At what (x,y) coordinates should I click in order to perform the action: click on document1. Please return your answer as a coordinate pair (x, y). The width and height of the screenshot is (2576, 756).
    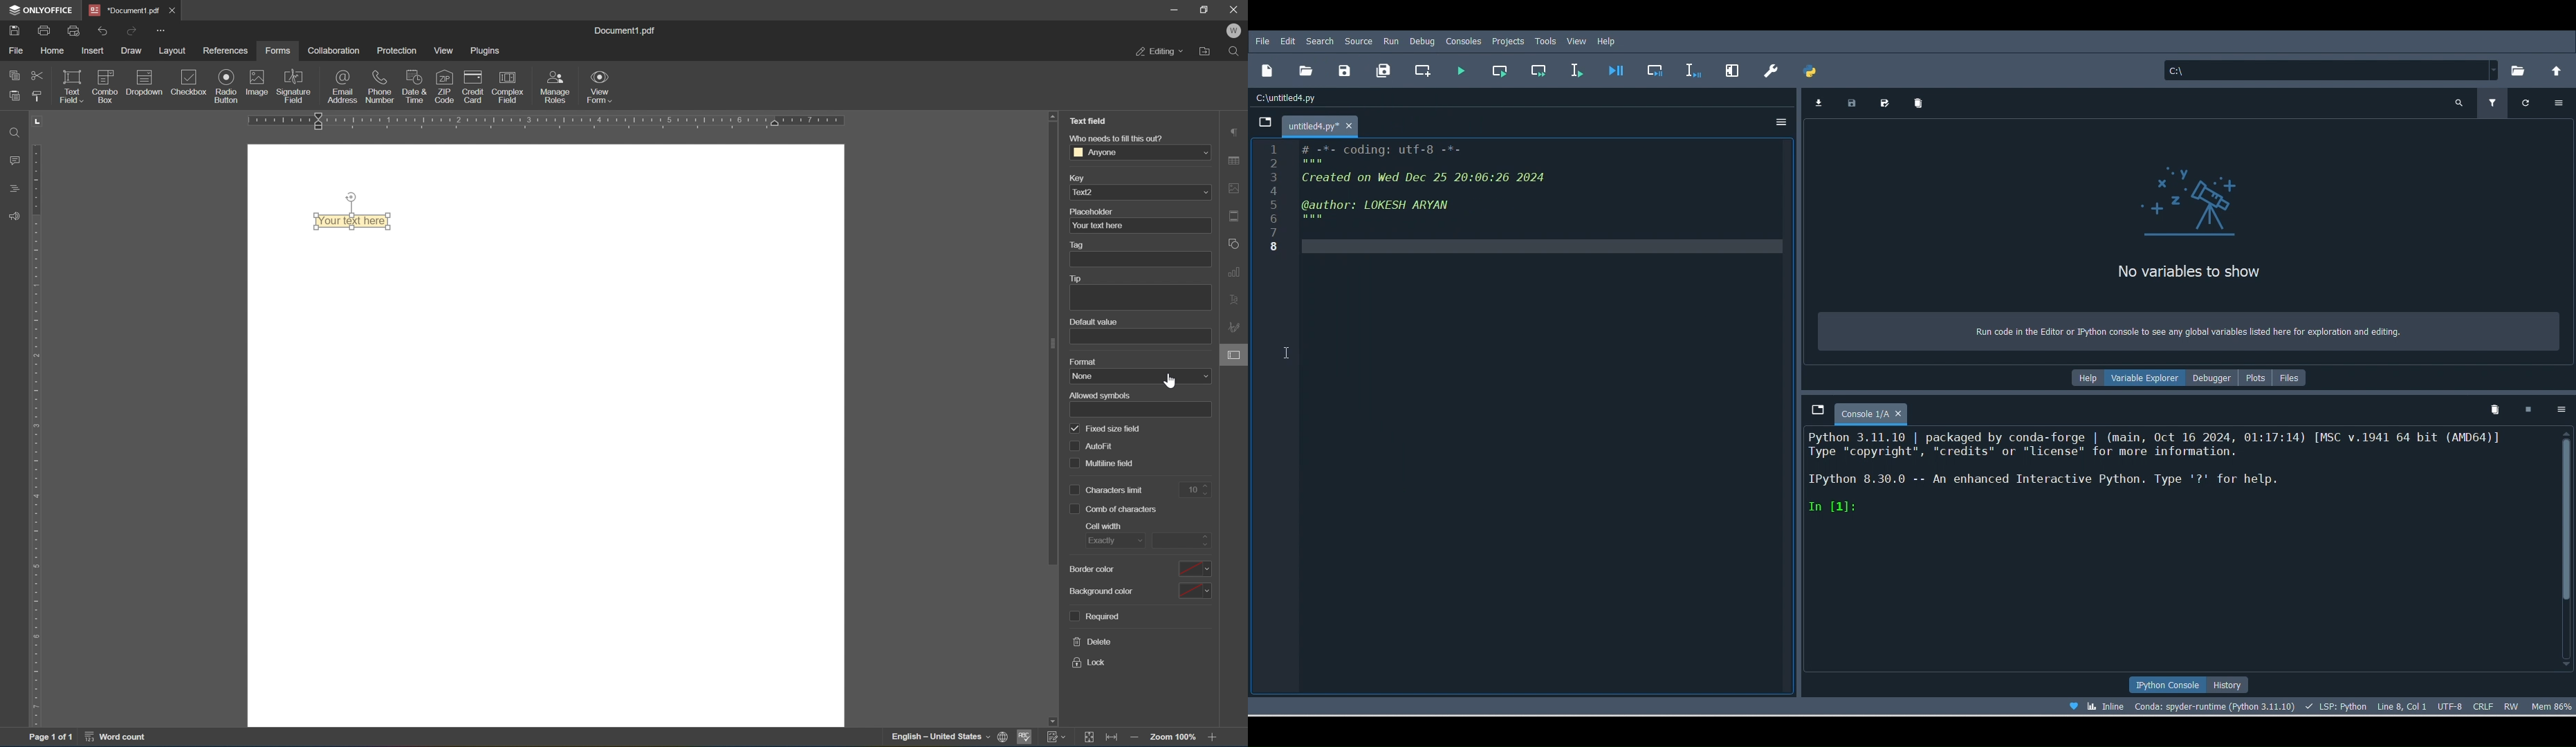
    Looking at the image, I should click on (122, 8).